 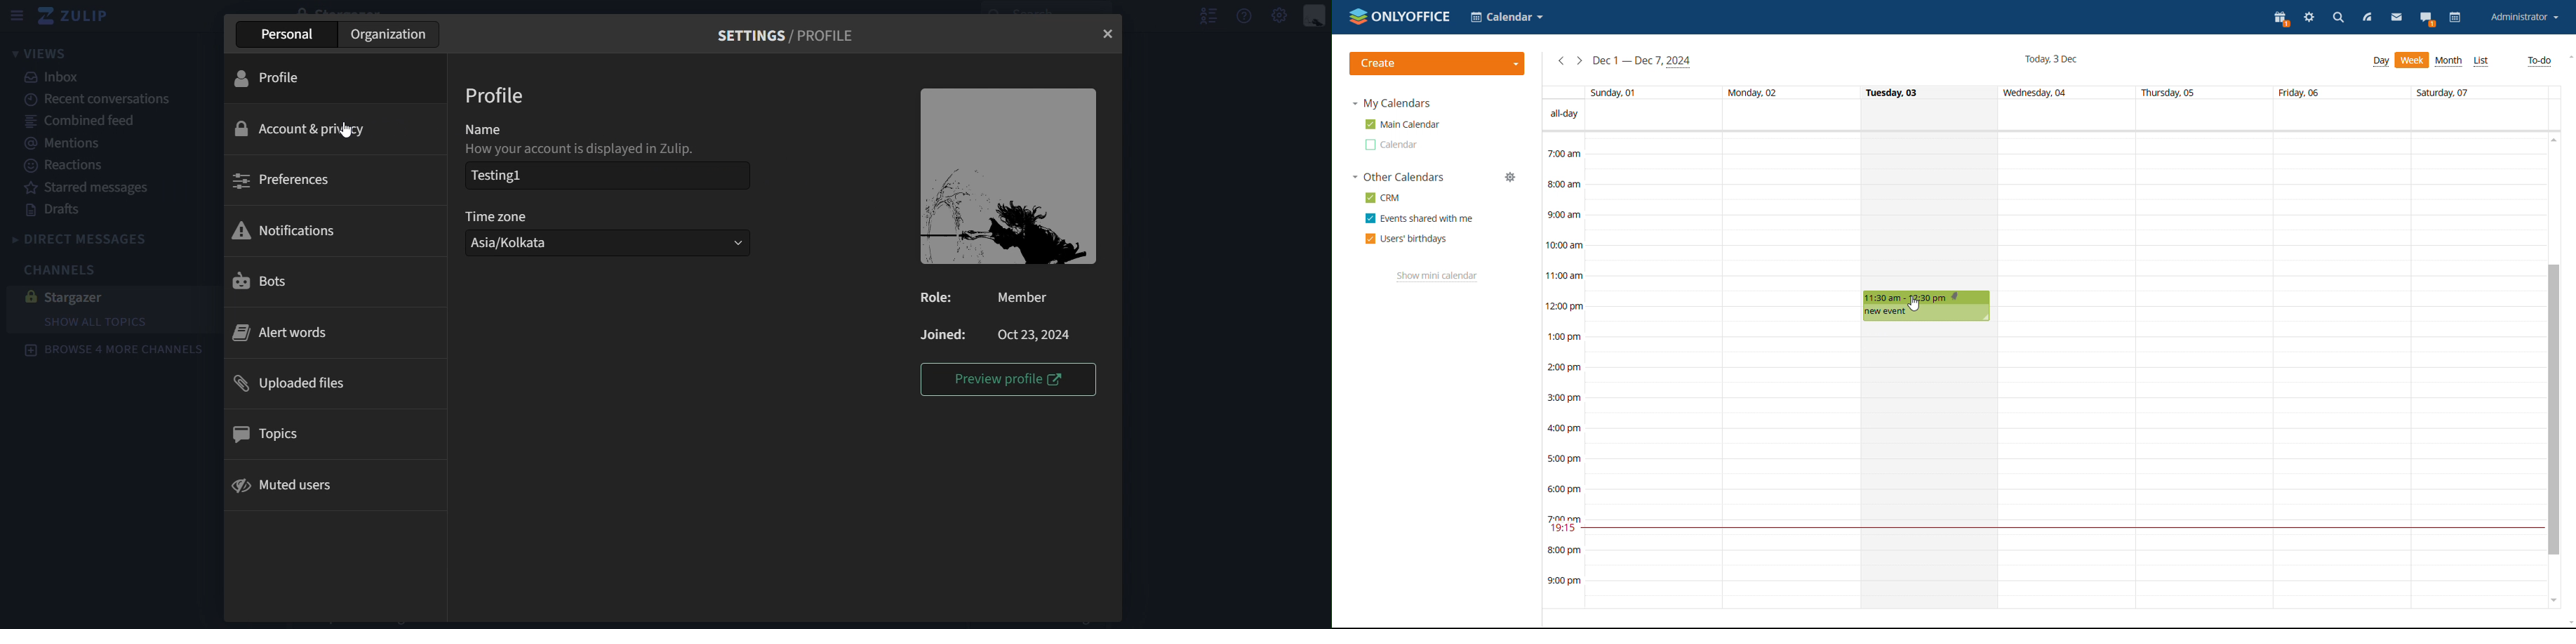 What do you see at coordinates (1248, 17) in the screenshot?
I see `help` at bounding box center [1248, 17].